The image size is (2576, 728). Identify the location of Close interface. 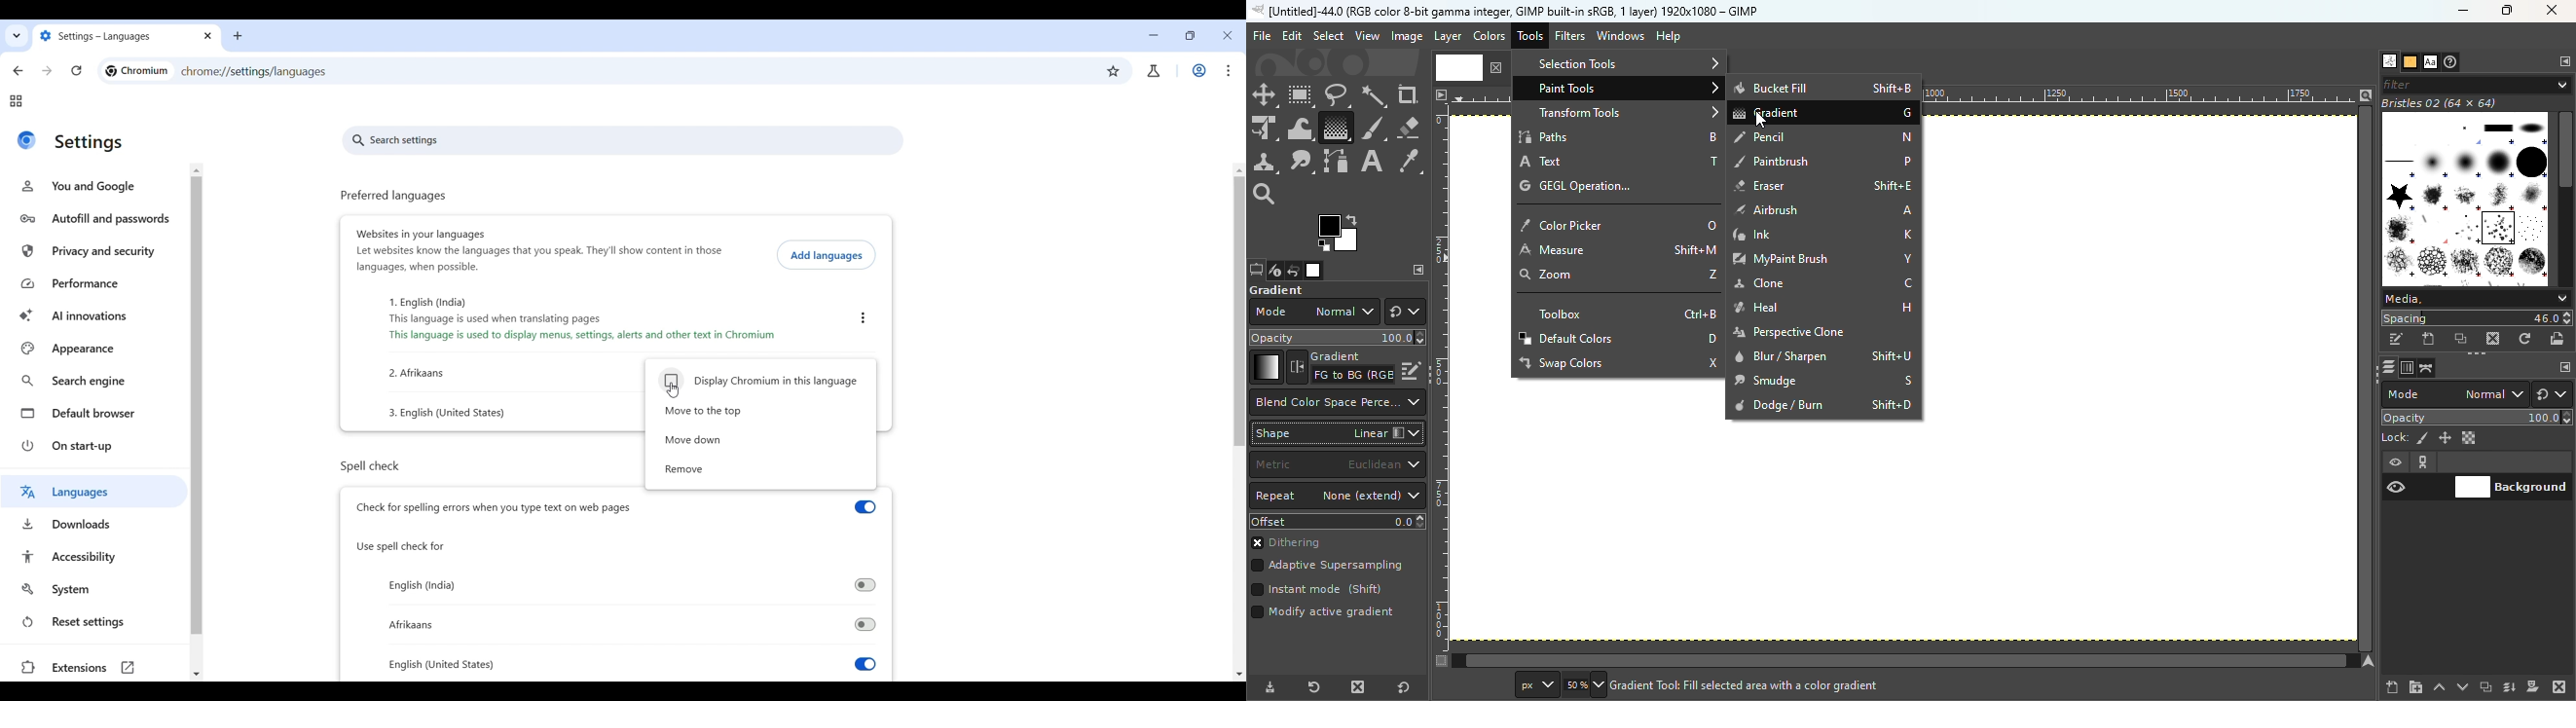
(1228, 36).